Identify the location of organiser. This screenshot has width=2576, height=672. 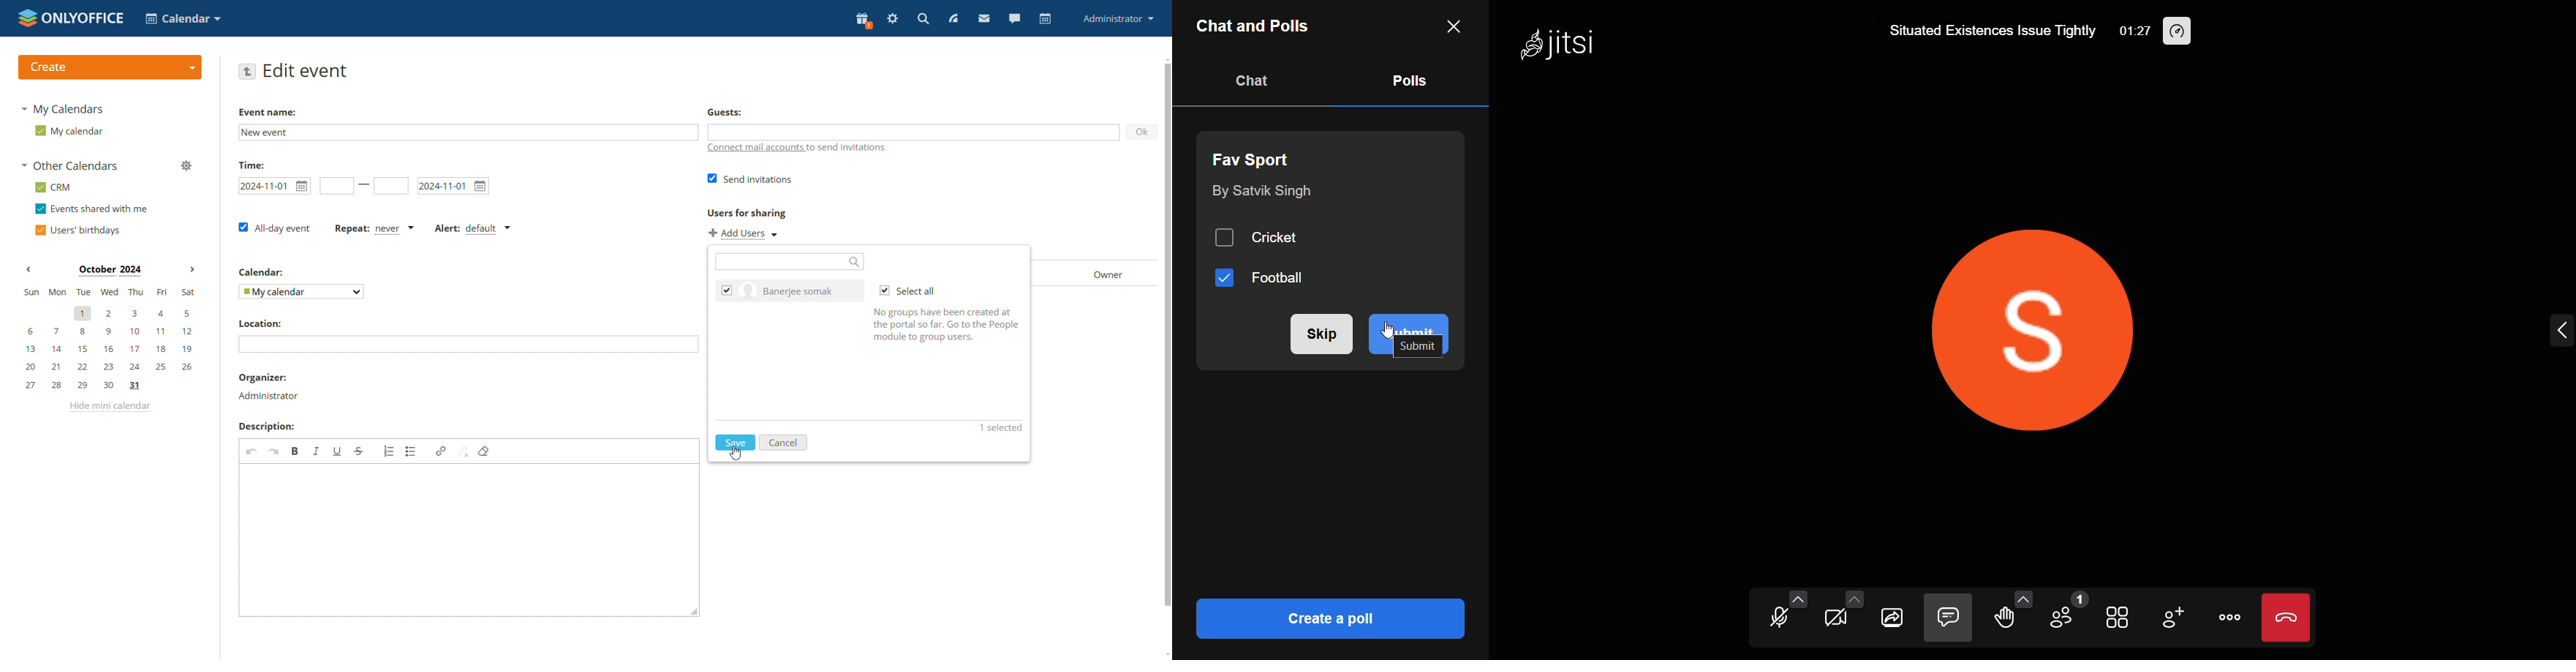
(262, 378).